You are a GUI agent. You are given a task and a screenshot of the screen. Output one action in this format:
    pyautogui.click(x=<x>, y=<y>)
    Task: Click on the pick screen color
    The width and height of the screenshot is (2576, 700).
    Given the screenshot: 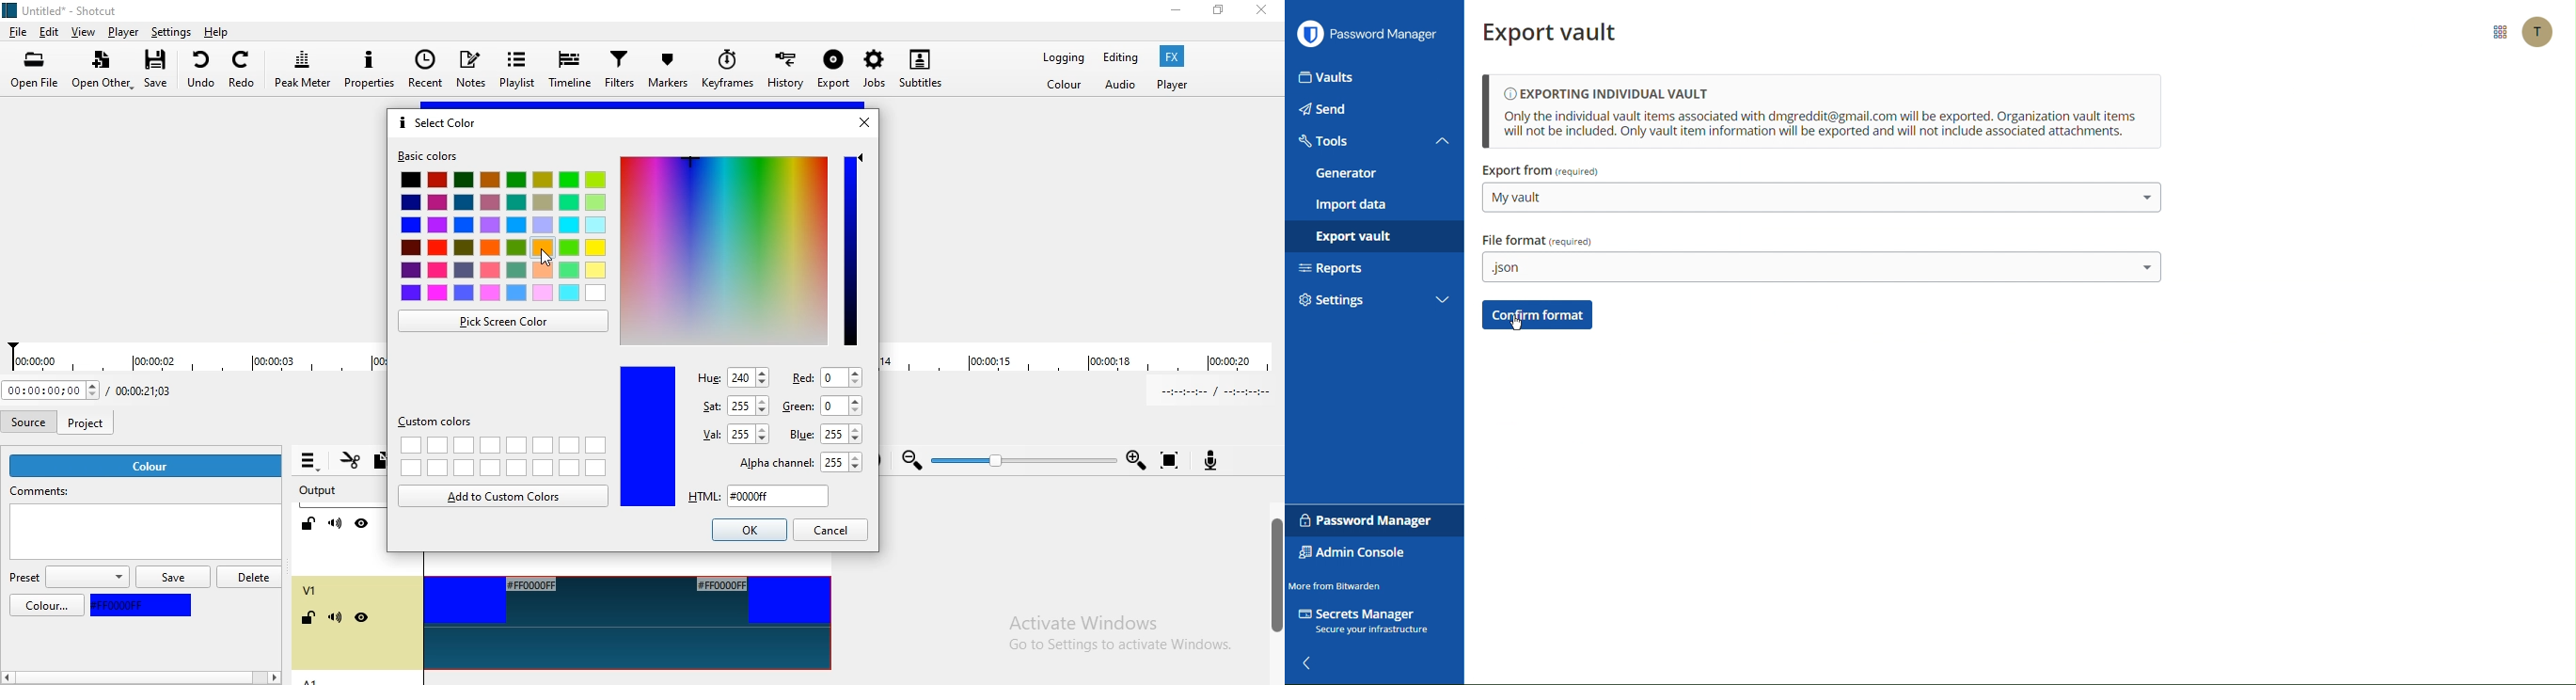 What is the action you would take?
    pyautogui.click(x=504, y=322)
    